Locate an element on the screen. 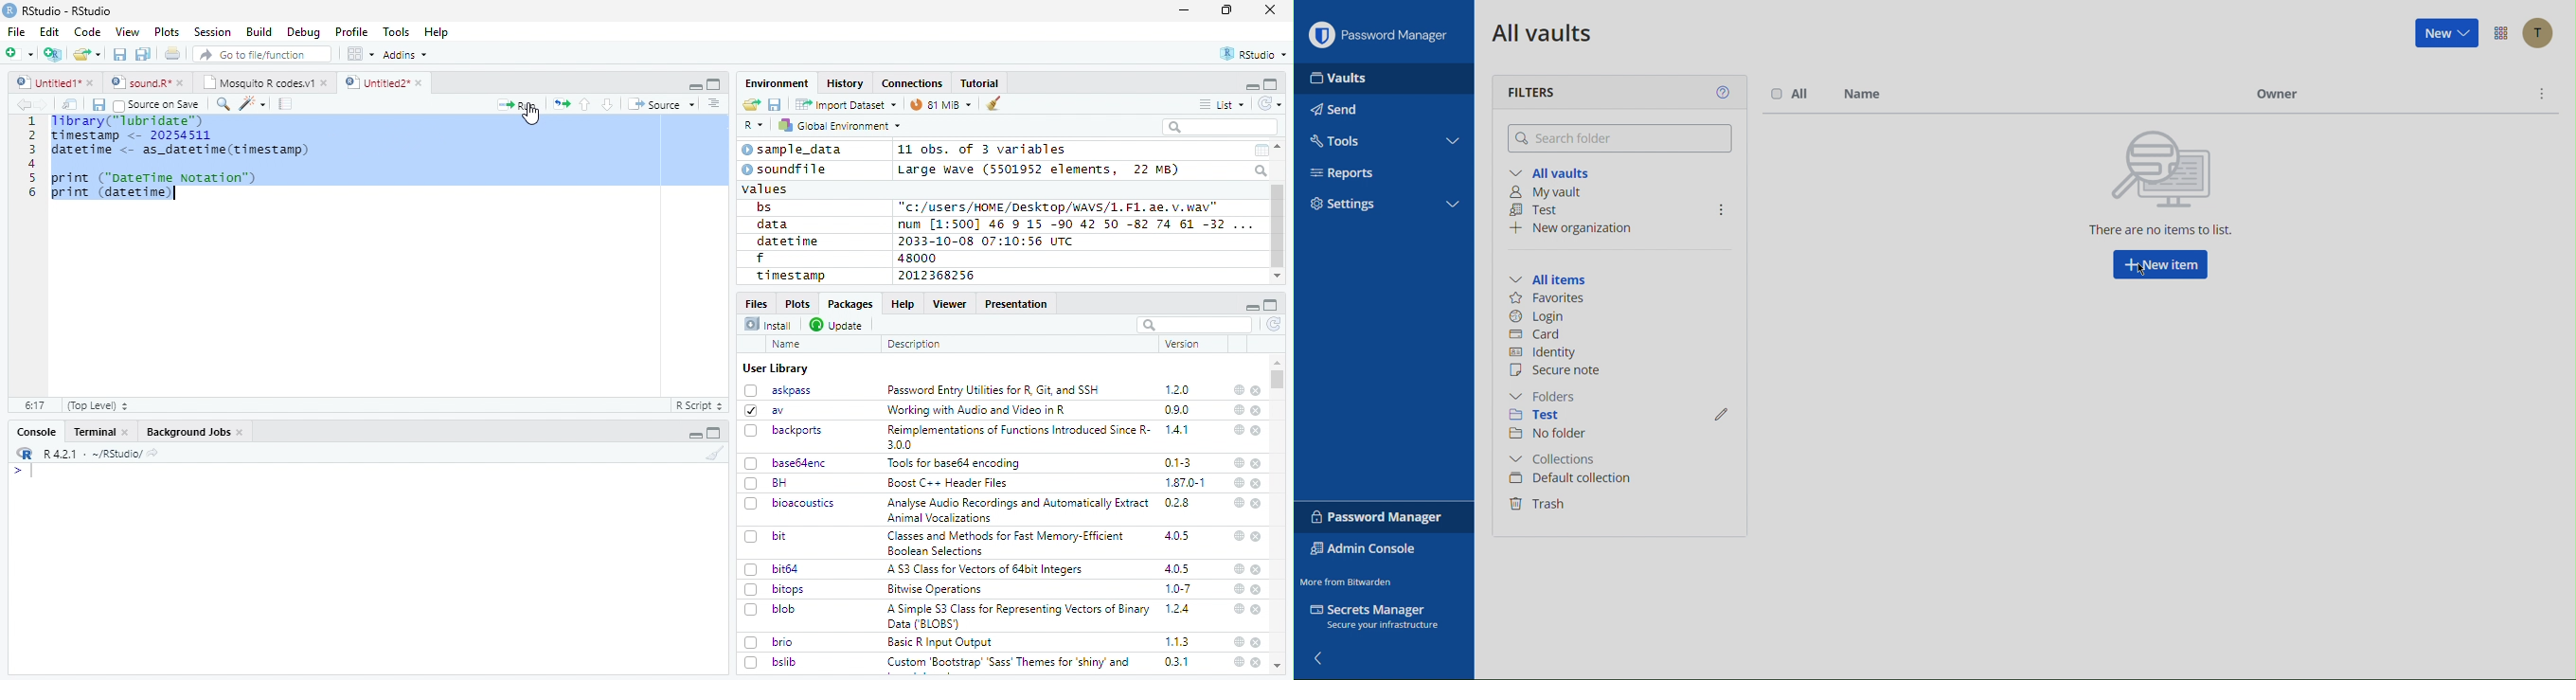 The height and width of the screenshot is (700, 2576). Load workspace is located at coordinates (752, 105).